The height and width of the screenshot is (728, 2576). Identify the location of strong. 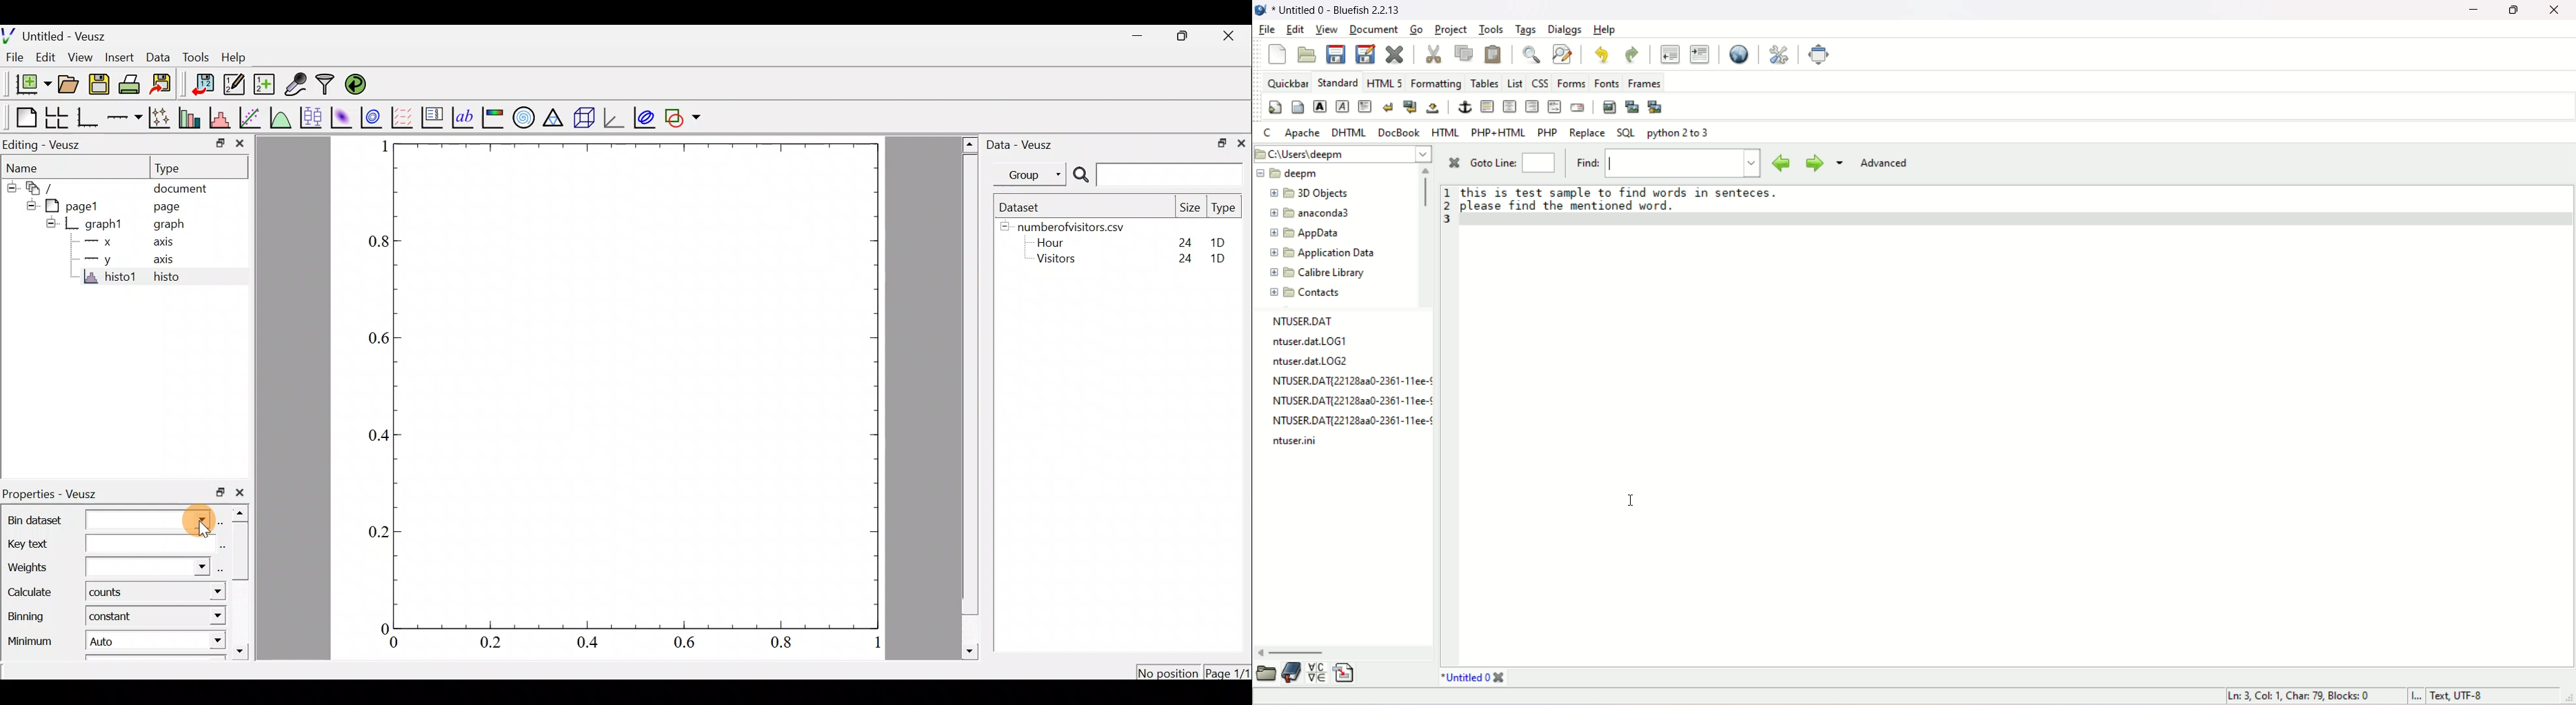
(1319, 107).